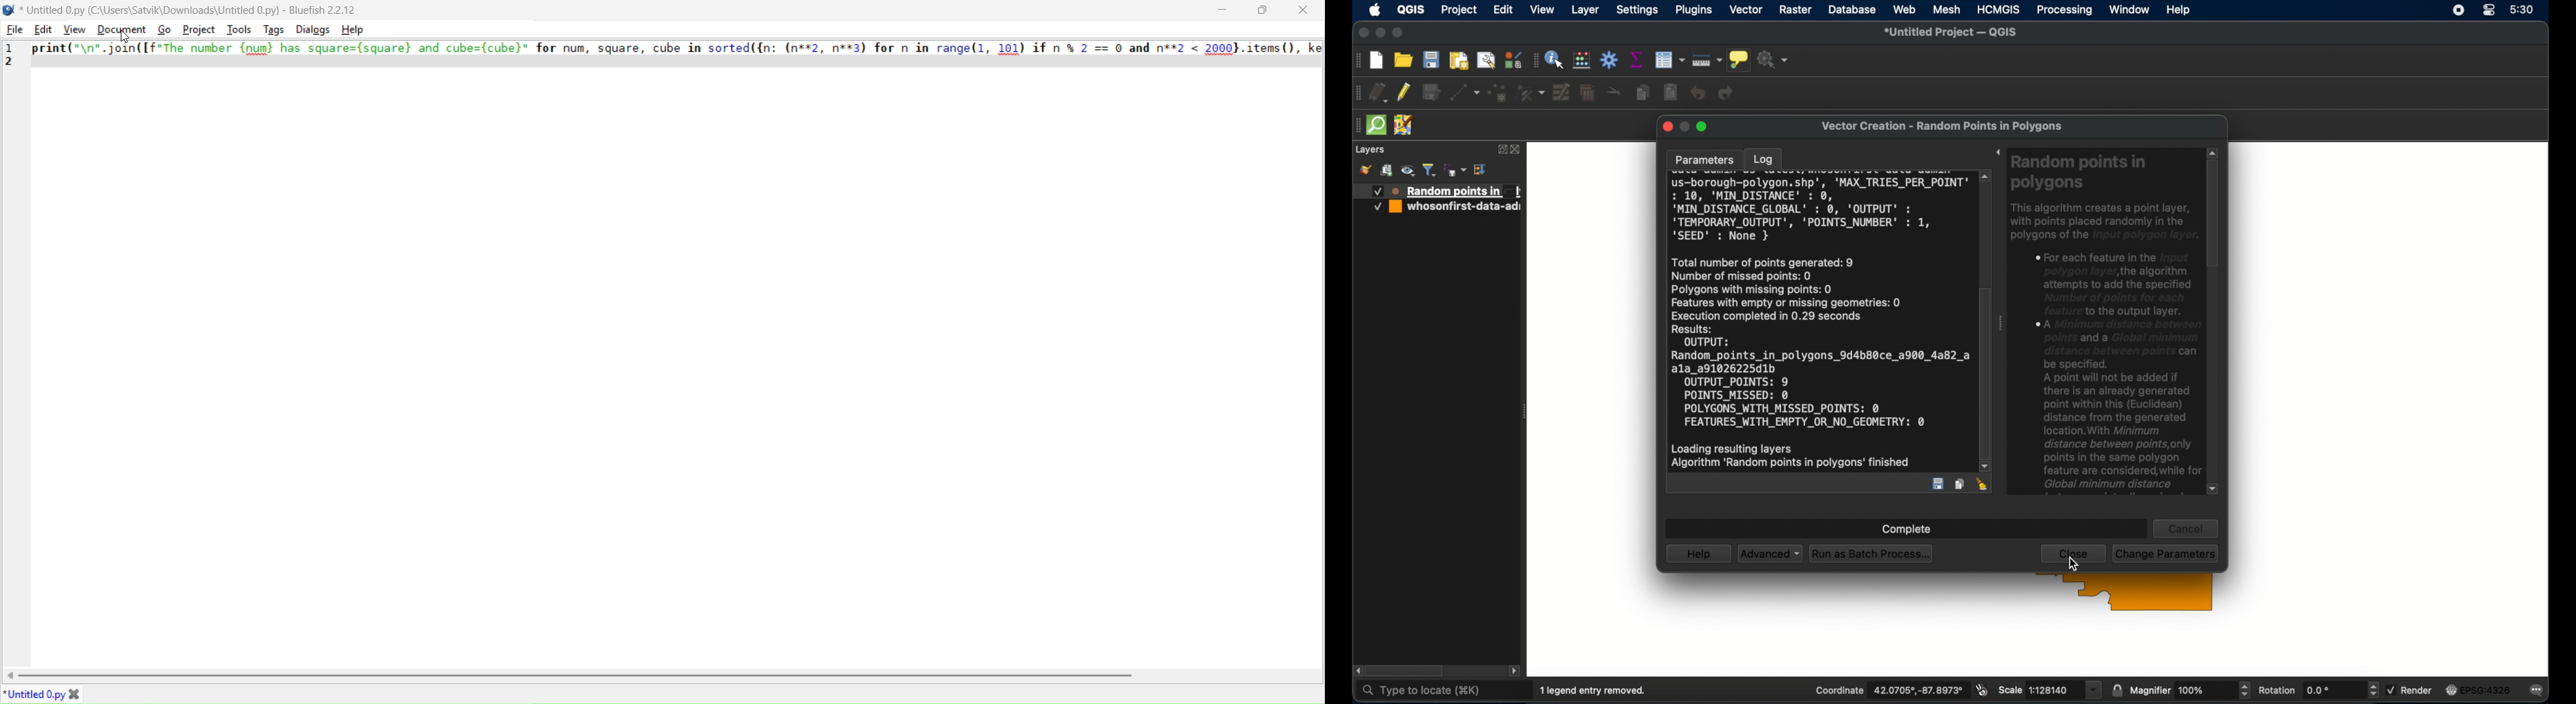 This screenshot has width=2576, height=728. I want to click on screen recorder icon, so click(2459, 10).